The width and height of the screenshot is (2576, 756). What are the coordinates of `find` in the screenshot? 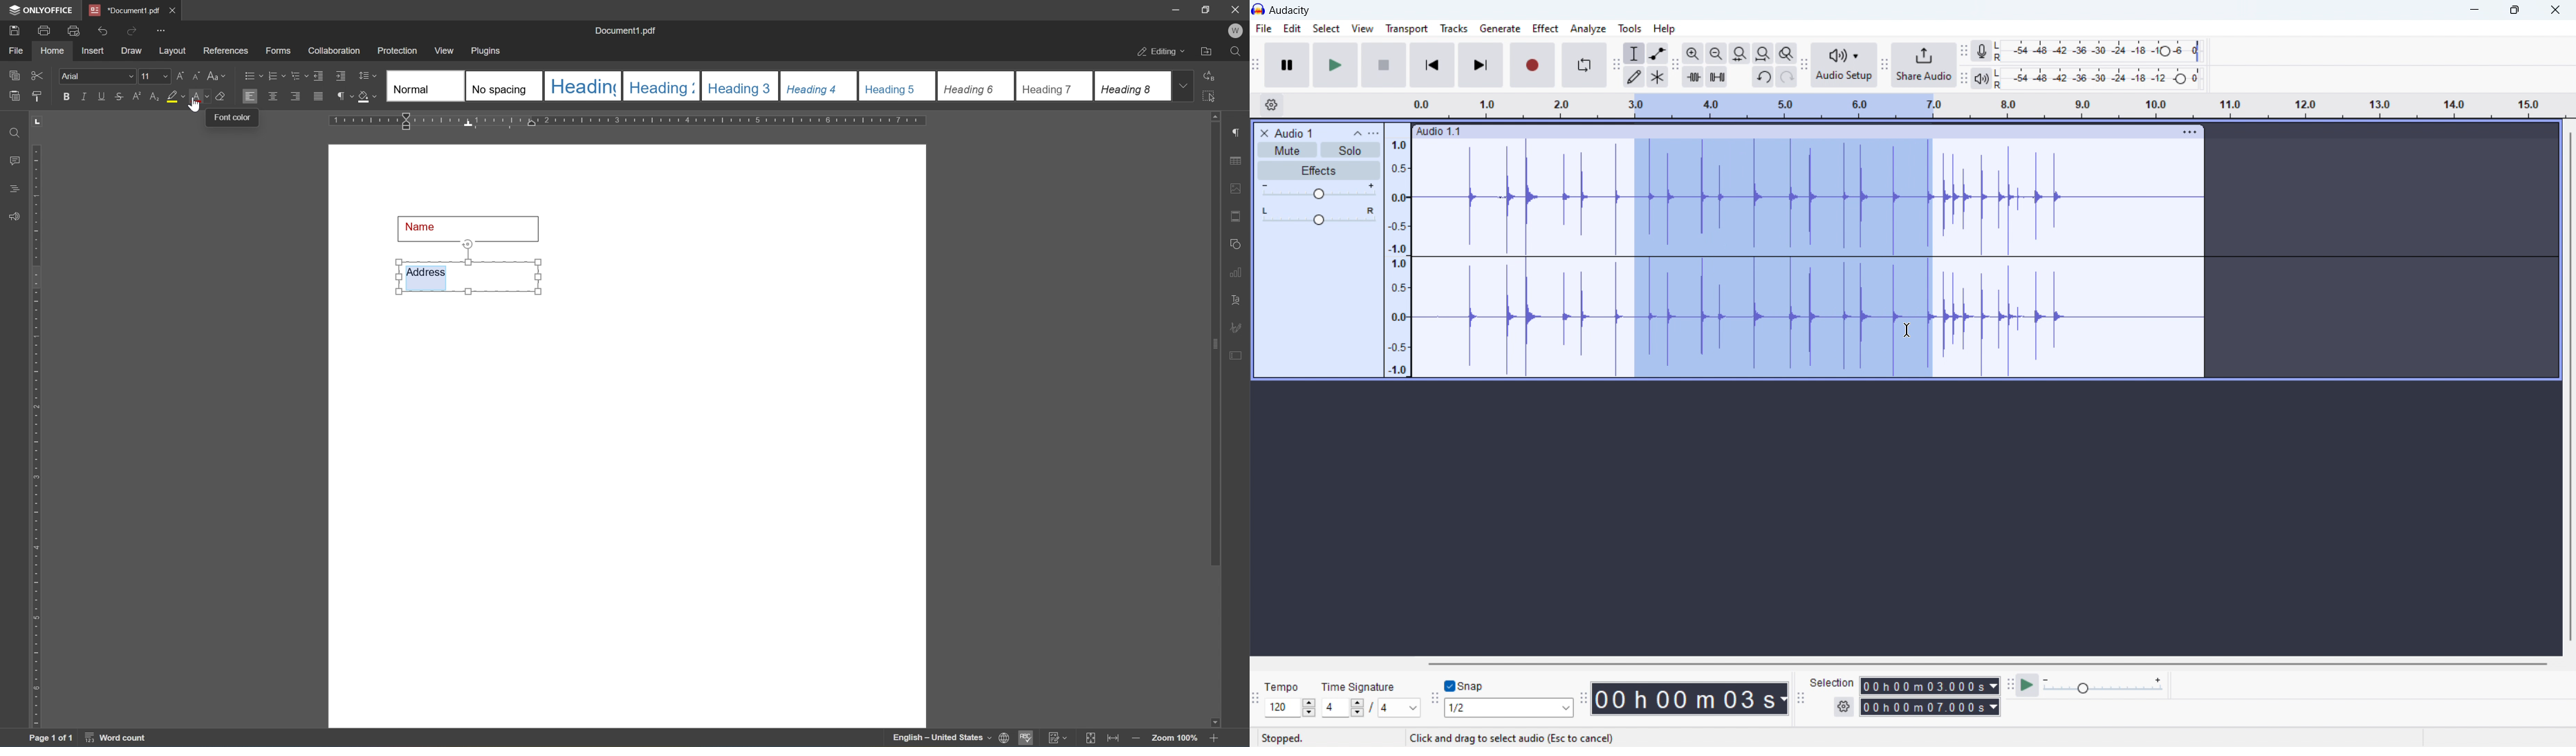 It's located at (11, 130).